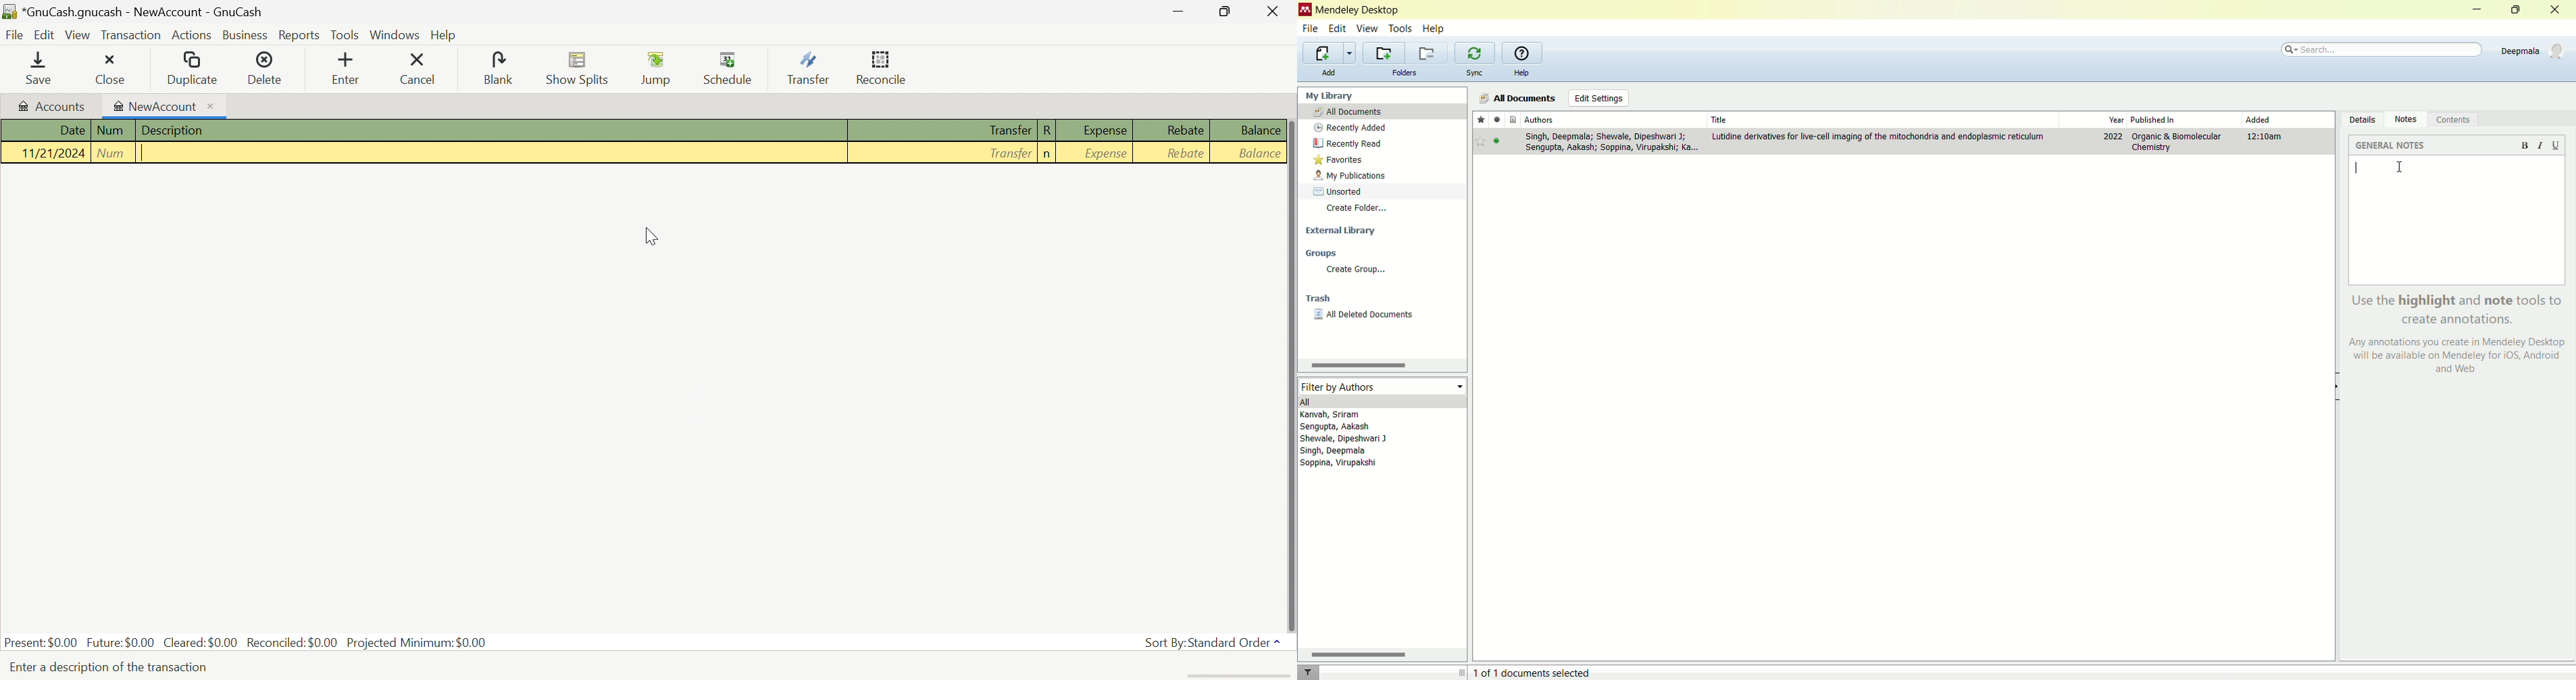 The width and height of the screenshot is (2576, 700). I want to click on all documnets, so click(1518, 97).